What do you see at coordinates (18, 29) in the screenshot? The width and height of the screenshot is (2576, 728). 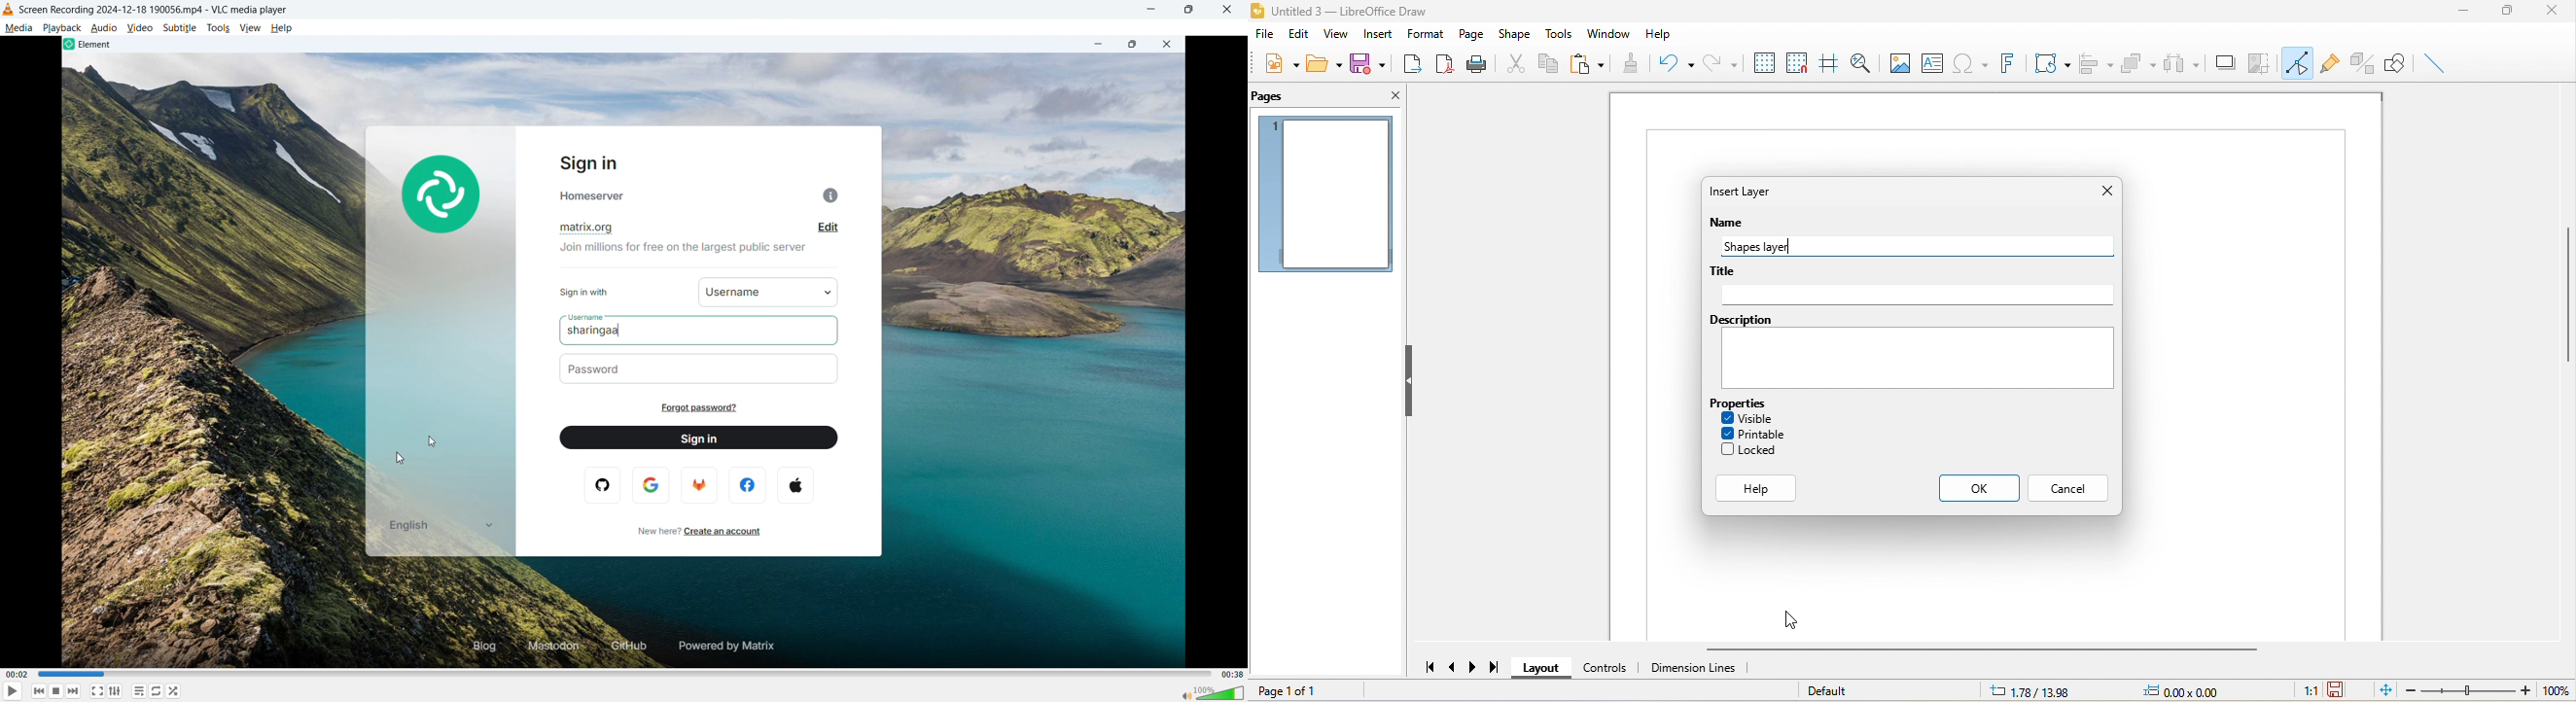 I see `Media ` at bounding box center [18, 29].